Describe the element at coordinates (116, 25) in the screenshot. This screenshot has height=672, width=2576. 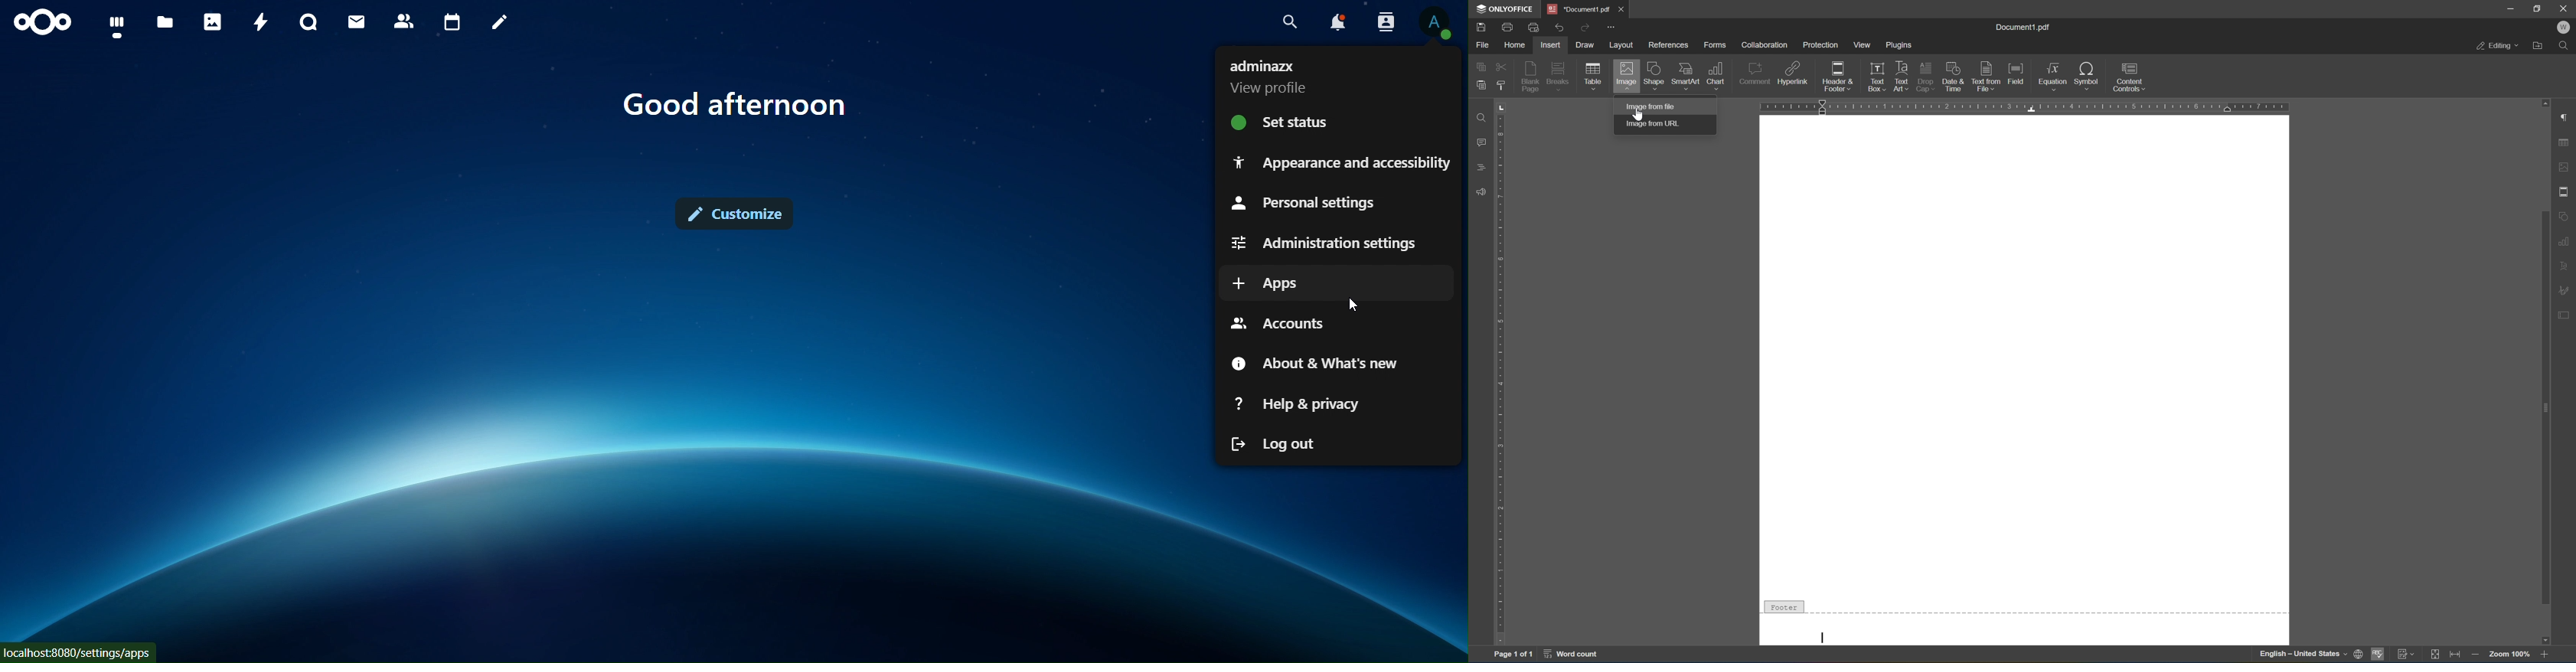
I see `dashboard` at that location.